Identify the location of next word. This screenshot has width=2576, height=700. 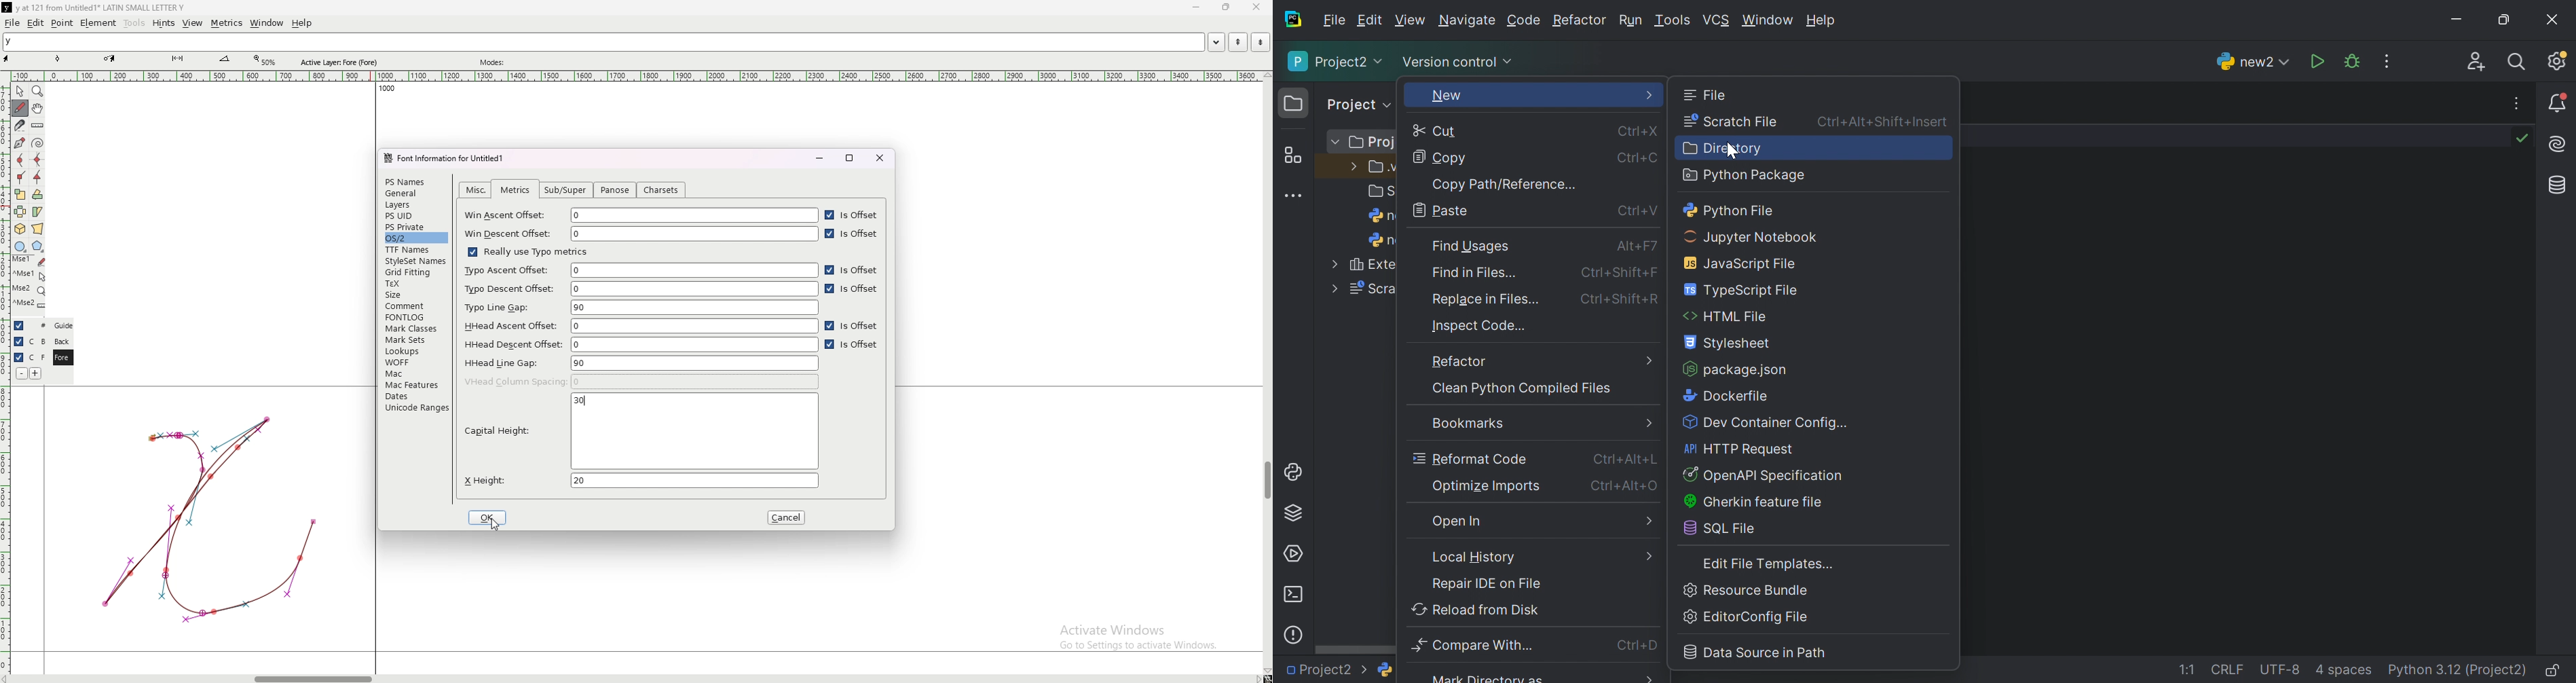
(1258, 42).